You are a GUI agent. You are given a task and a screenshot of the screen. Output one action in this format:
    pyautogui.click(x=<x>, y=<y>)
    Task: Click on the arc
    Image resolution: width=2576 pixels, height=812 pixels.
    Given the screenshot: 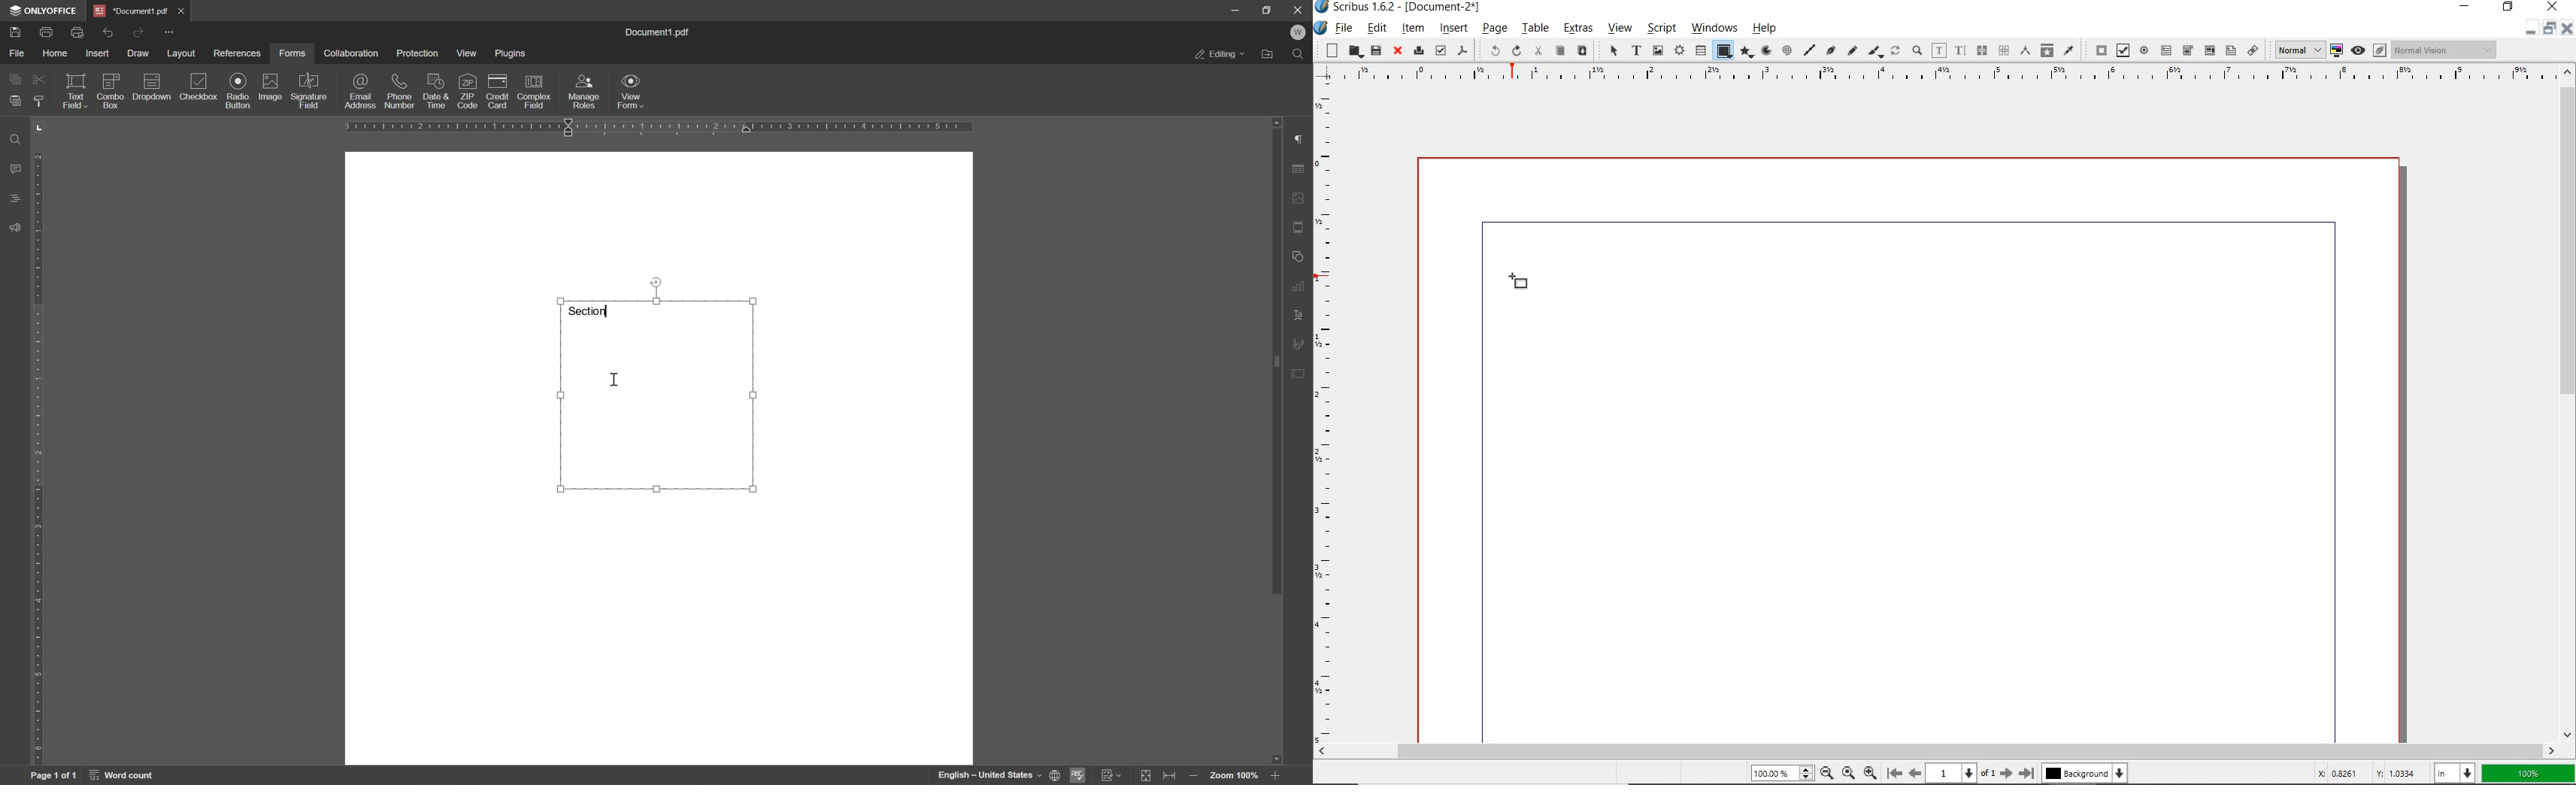 What is the action you would take?
    pyautogui.click(x=1765, y=50)
    